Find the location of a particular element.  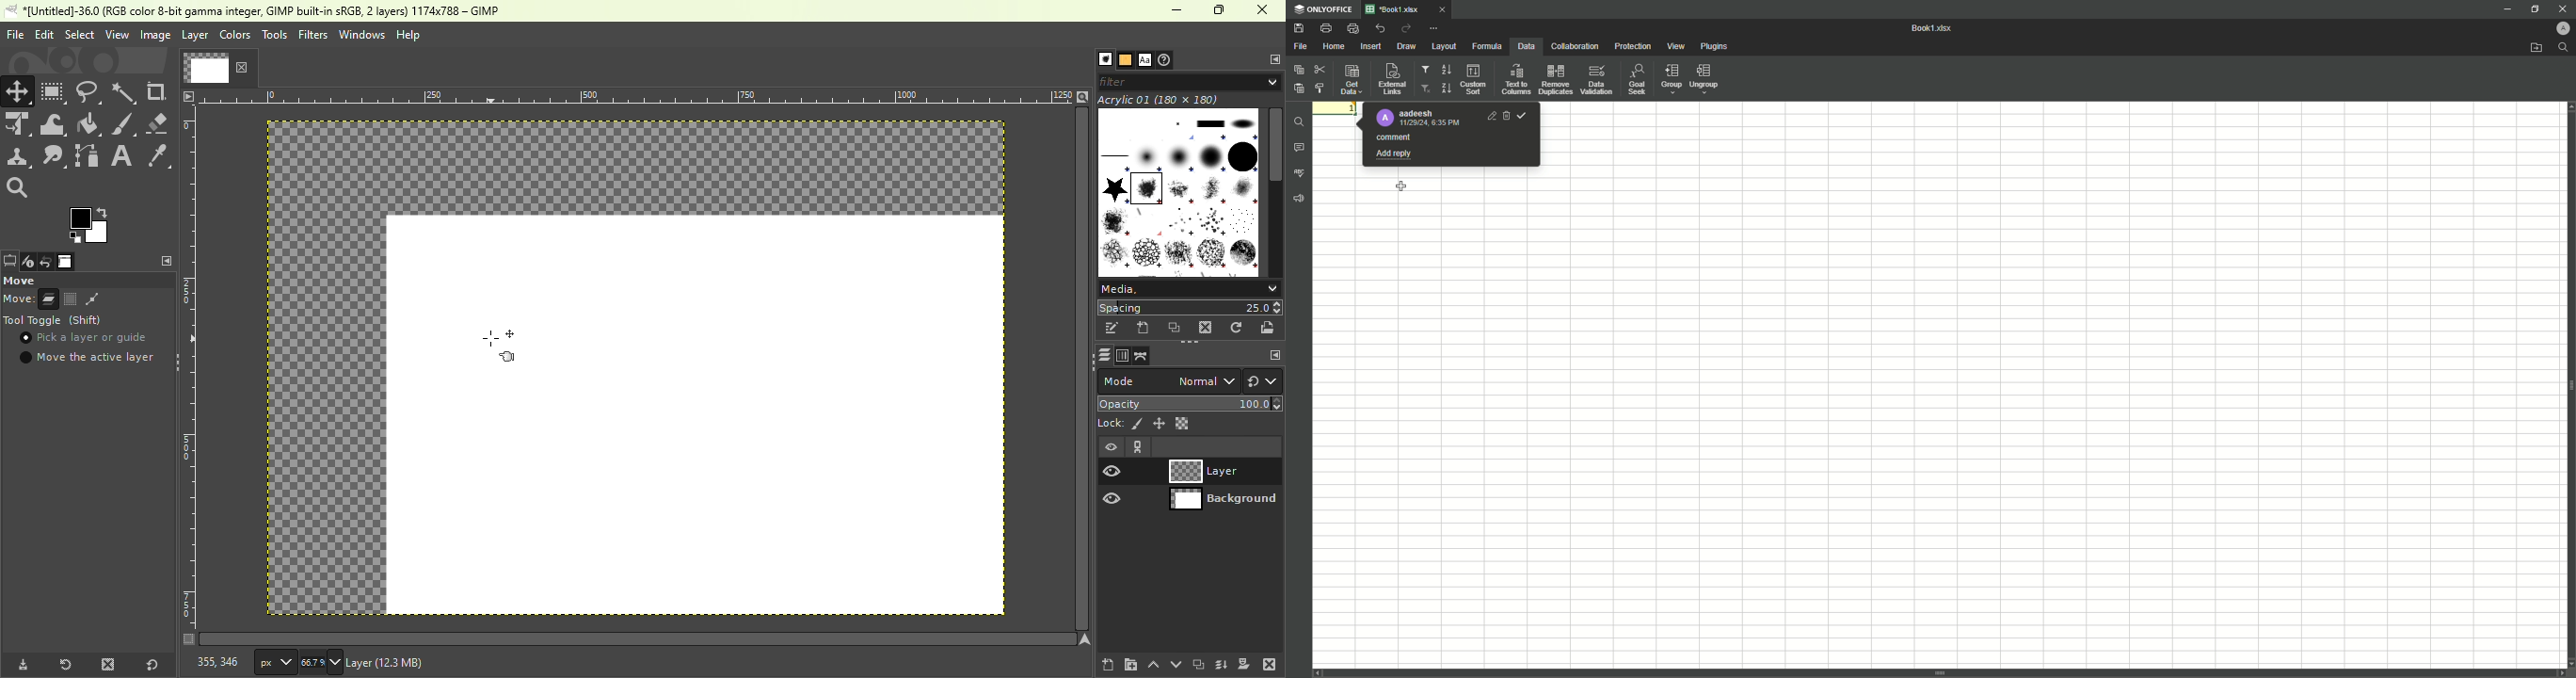

Undo history is located at coordinates (43, 263).